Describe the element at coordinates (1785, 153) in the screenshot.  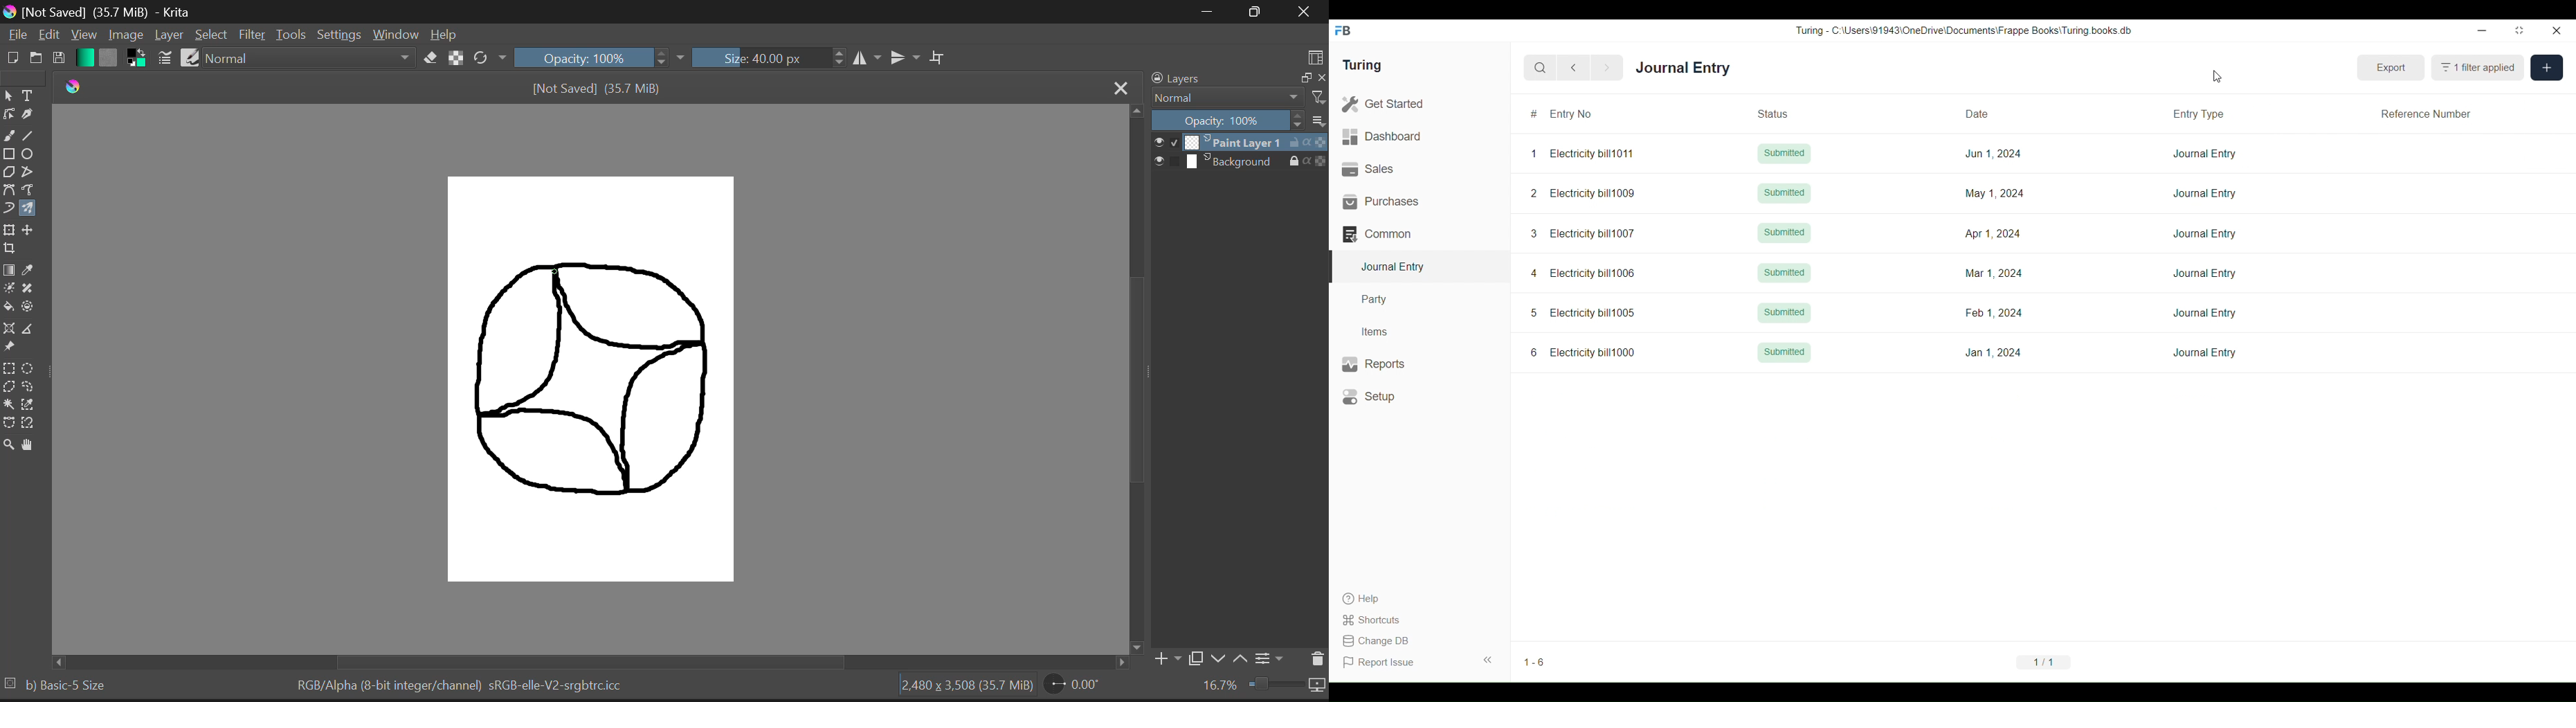
I see `Submitted` at that location.